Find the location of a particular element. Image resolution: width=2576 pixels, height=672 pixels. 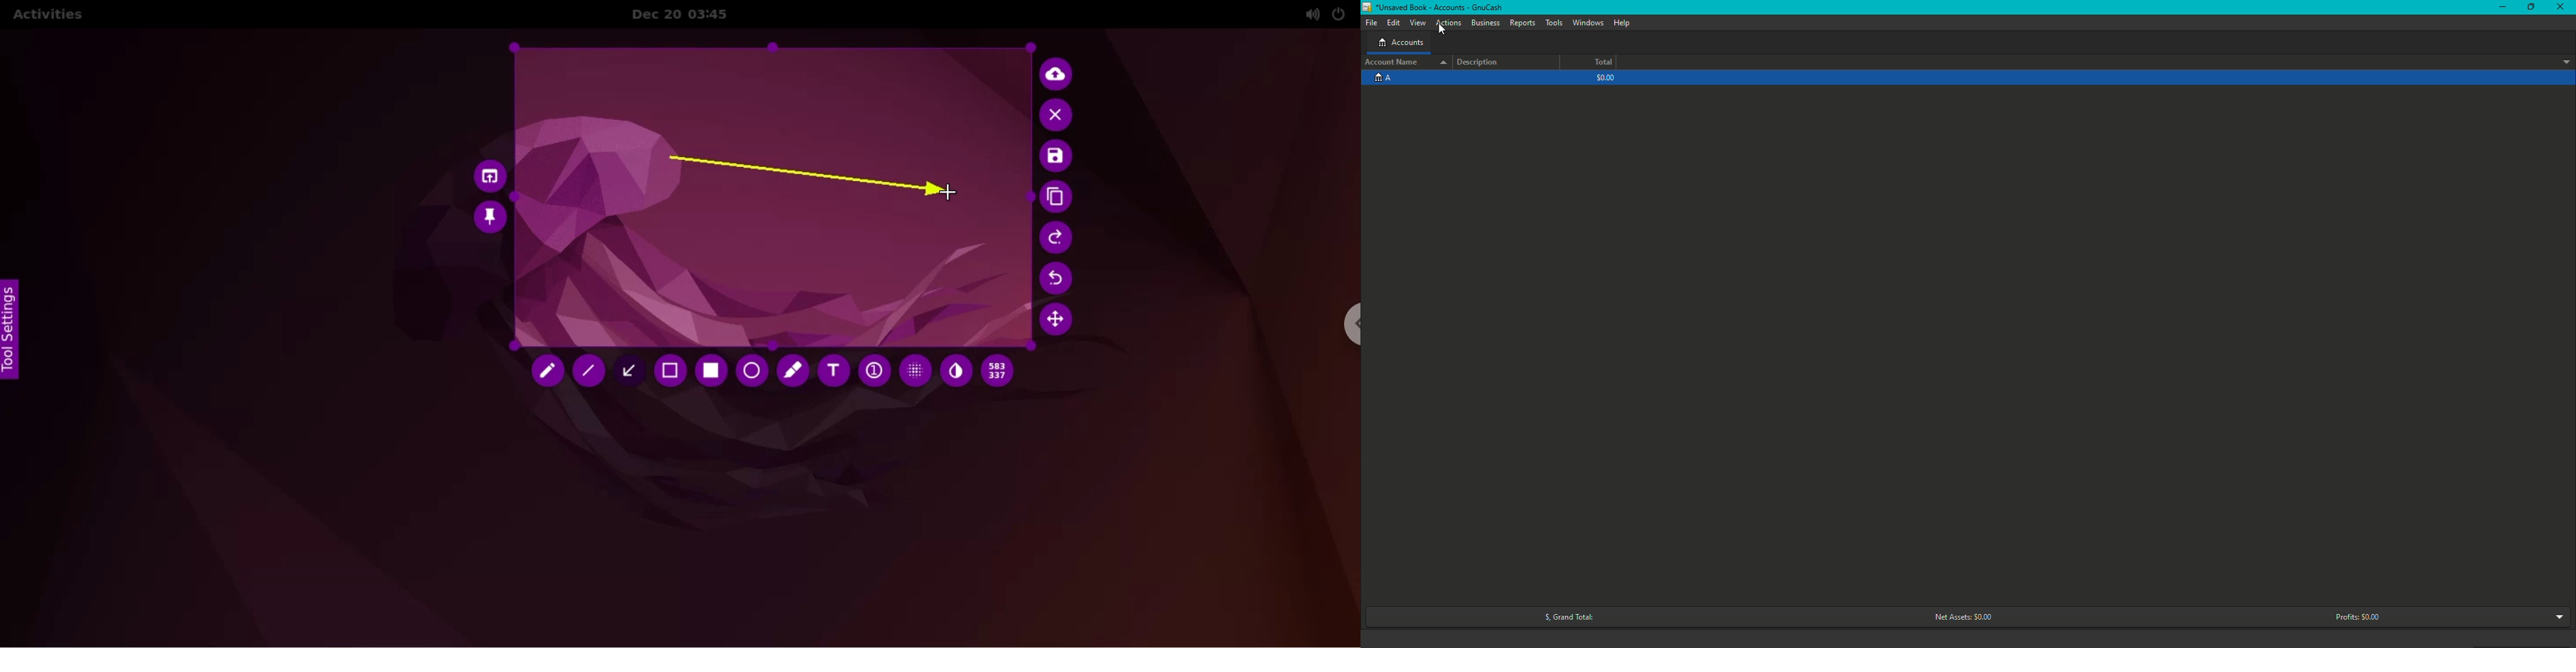

Actions is located at coordinates (1449, 24).